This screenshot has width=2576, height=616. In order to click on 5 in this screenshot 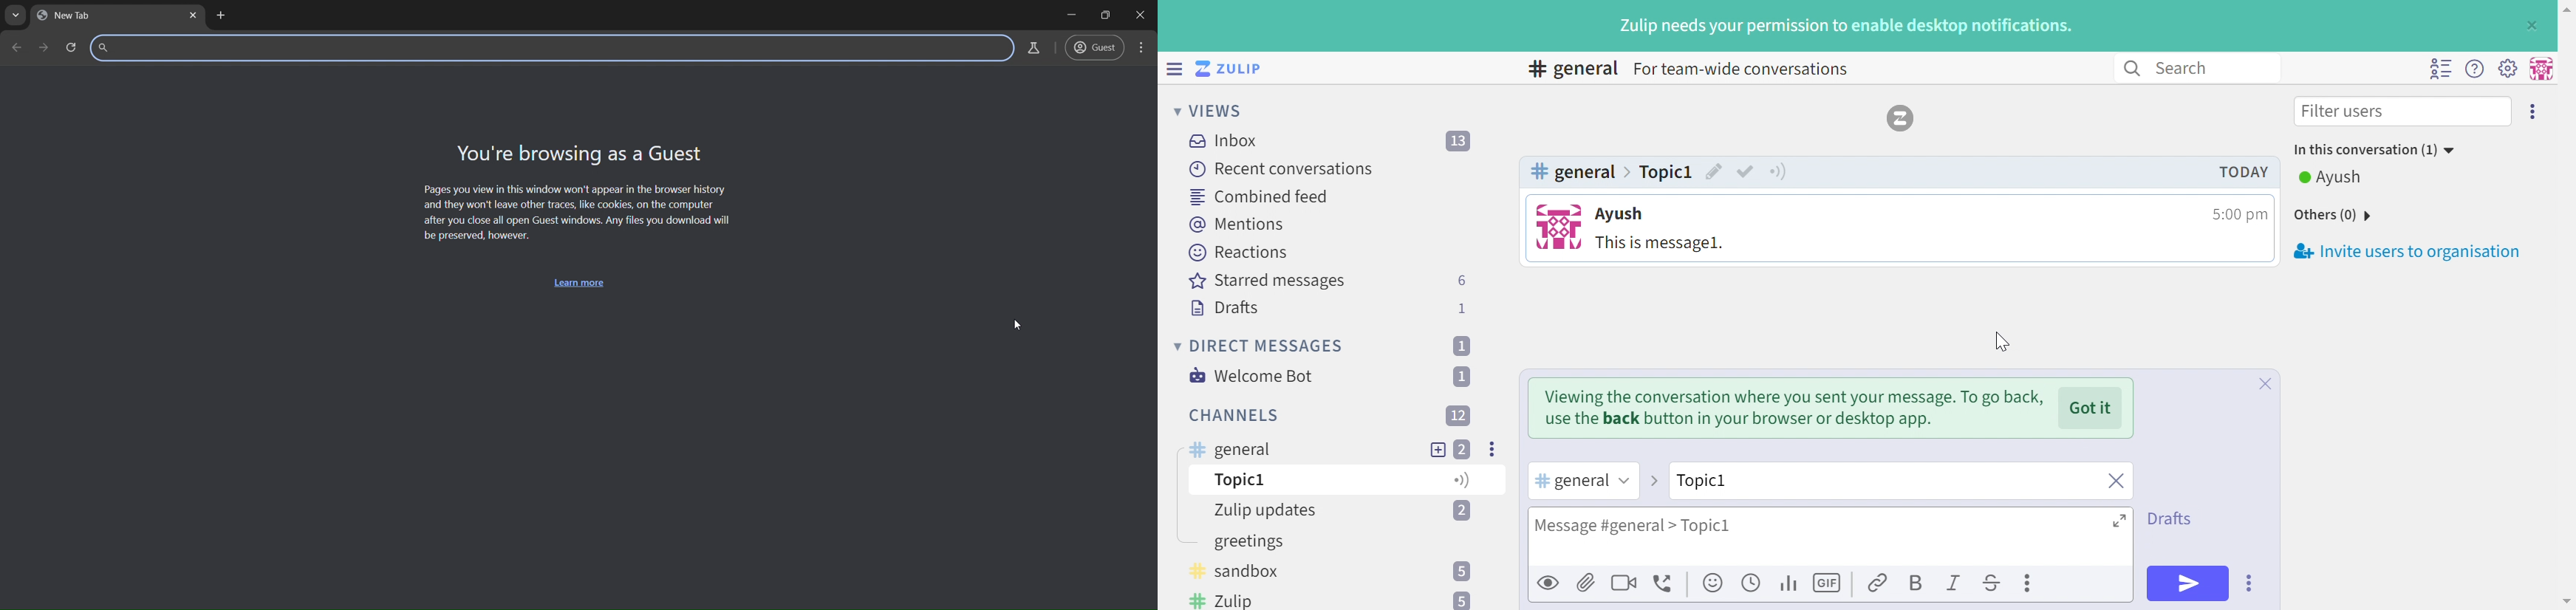, I will do `click(1460, 482)`.